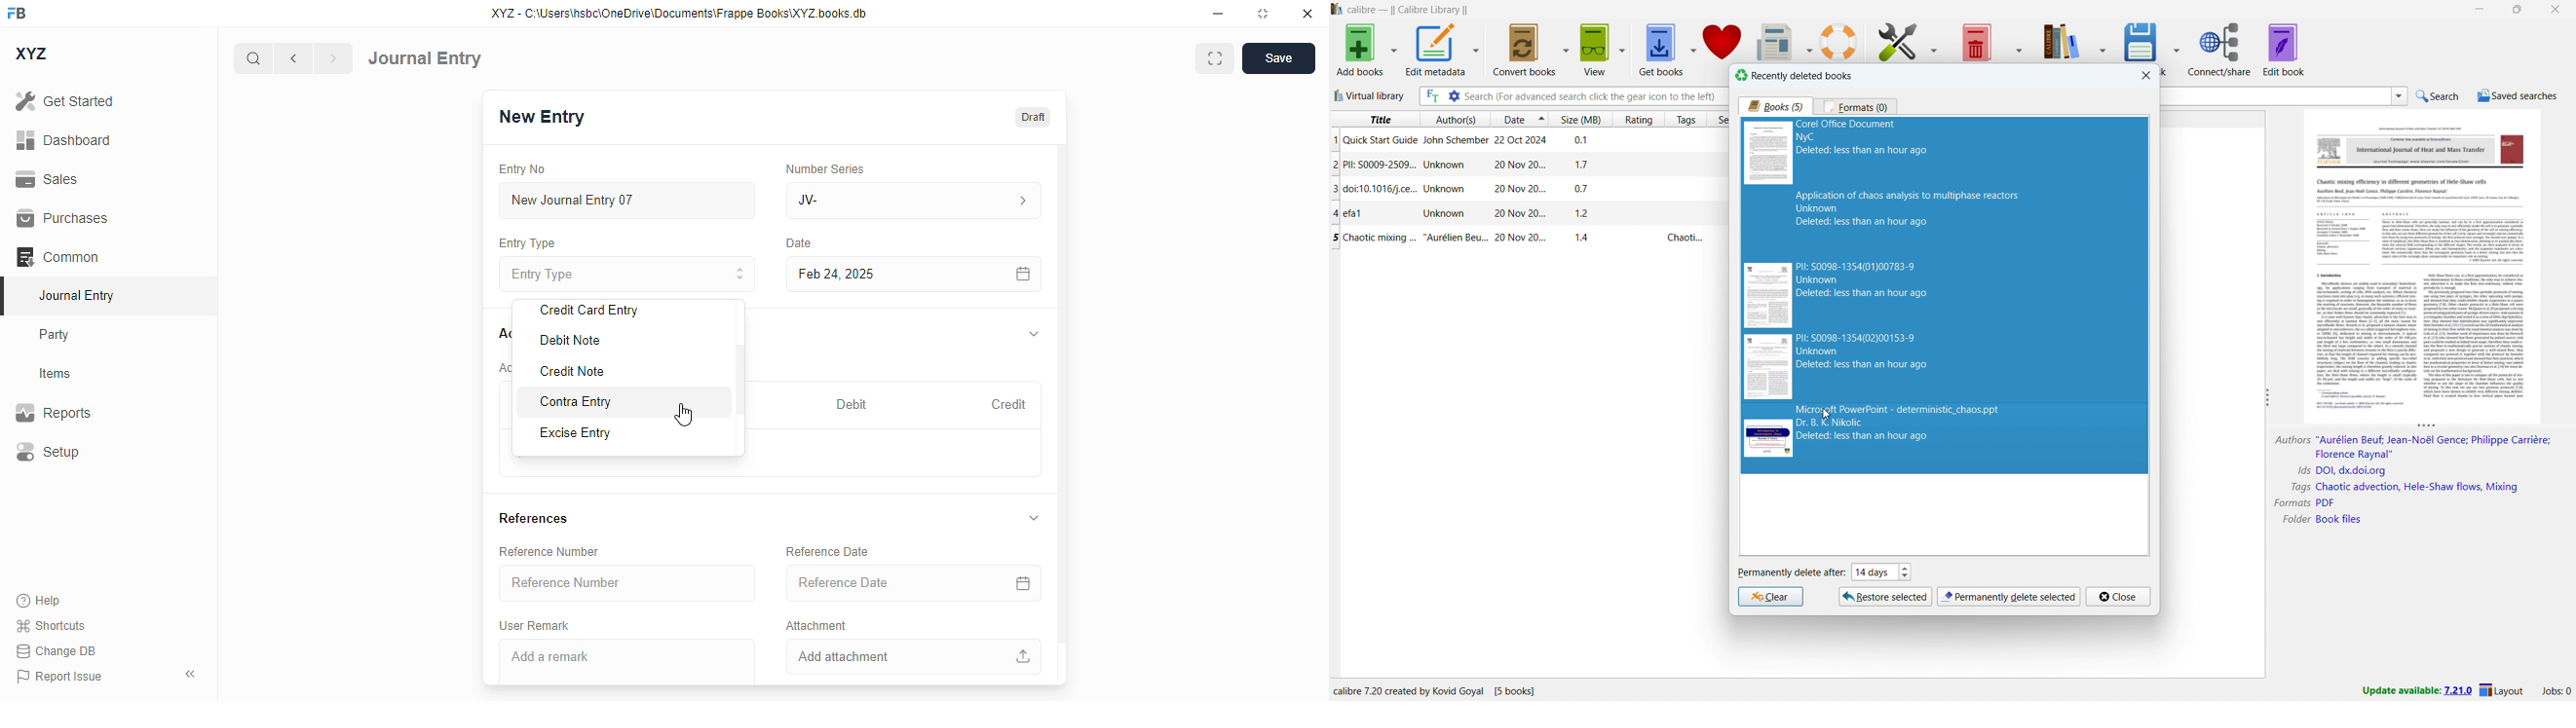  Describe the element at coordinates (1374, 119) in the screenshot. I see `sort by title` at that location.